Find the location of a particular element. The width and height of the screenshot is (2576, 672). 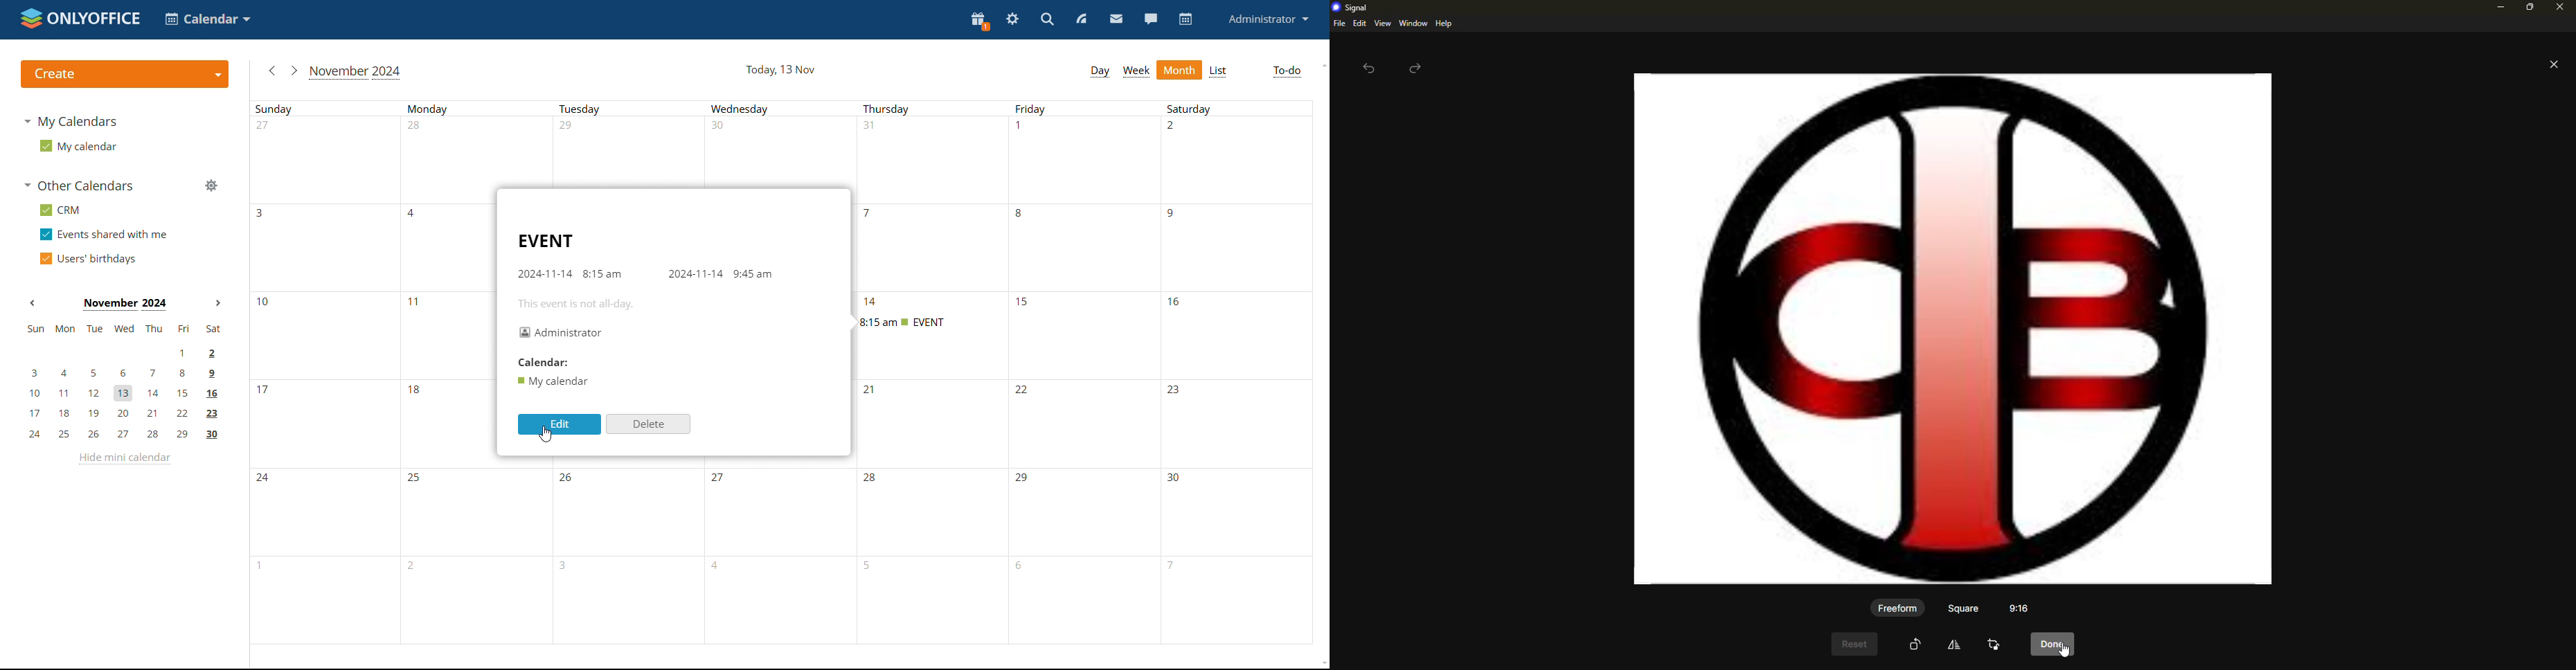

rotate is located at coordinates (1915, 644).